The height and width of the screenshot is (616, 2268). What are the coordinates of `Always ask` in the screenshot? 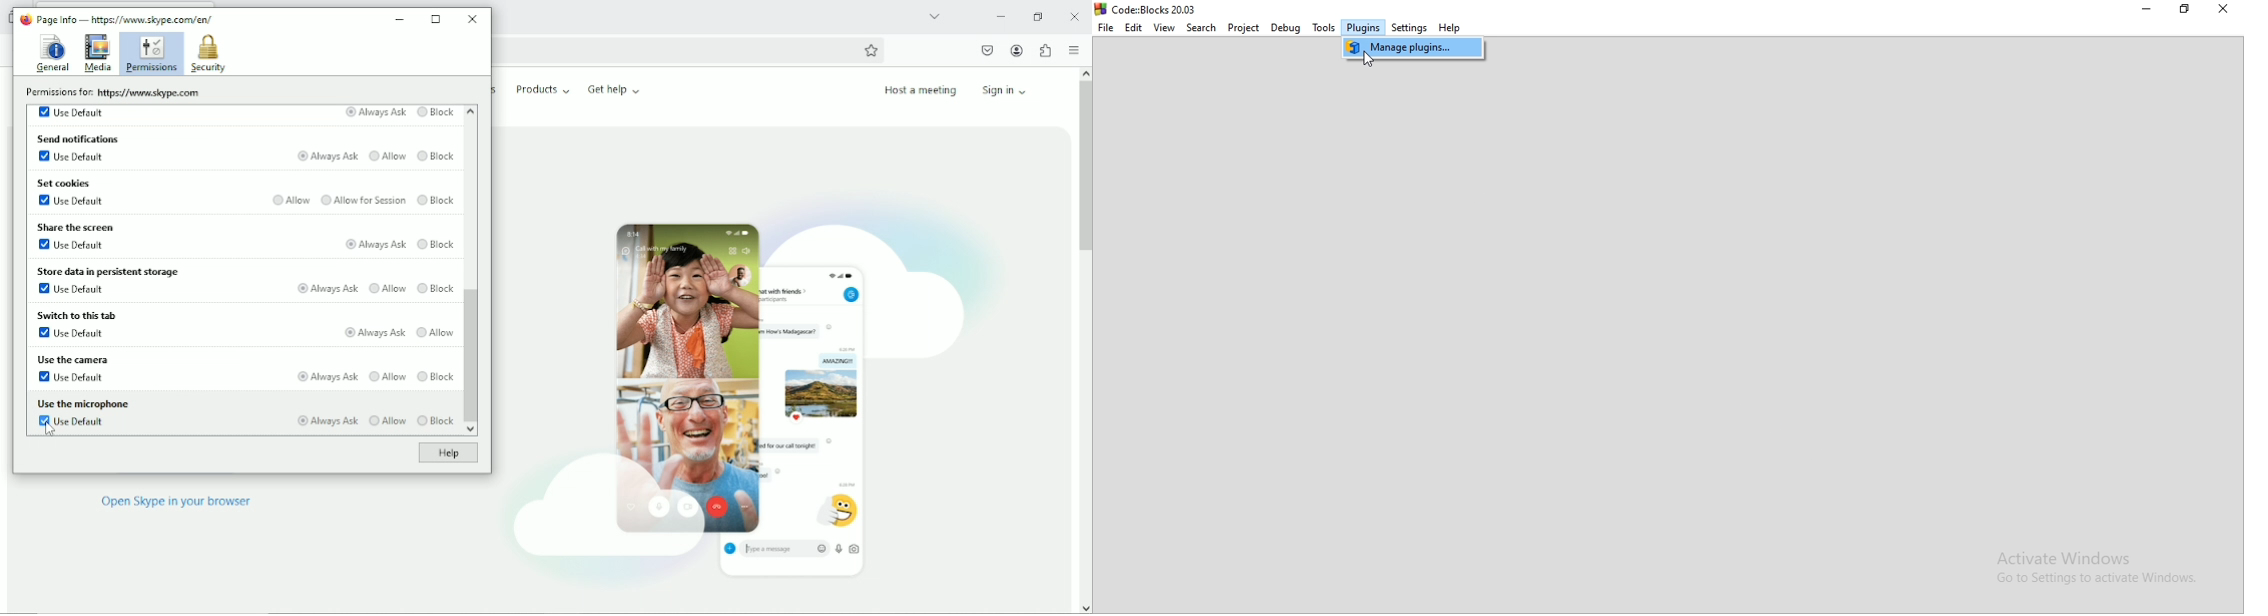 It's located at (326, 287).